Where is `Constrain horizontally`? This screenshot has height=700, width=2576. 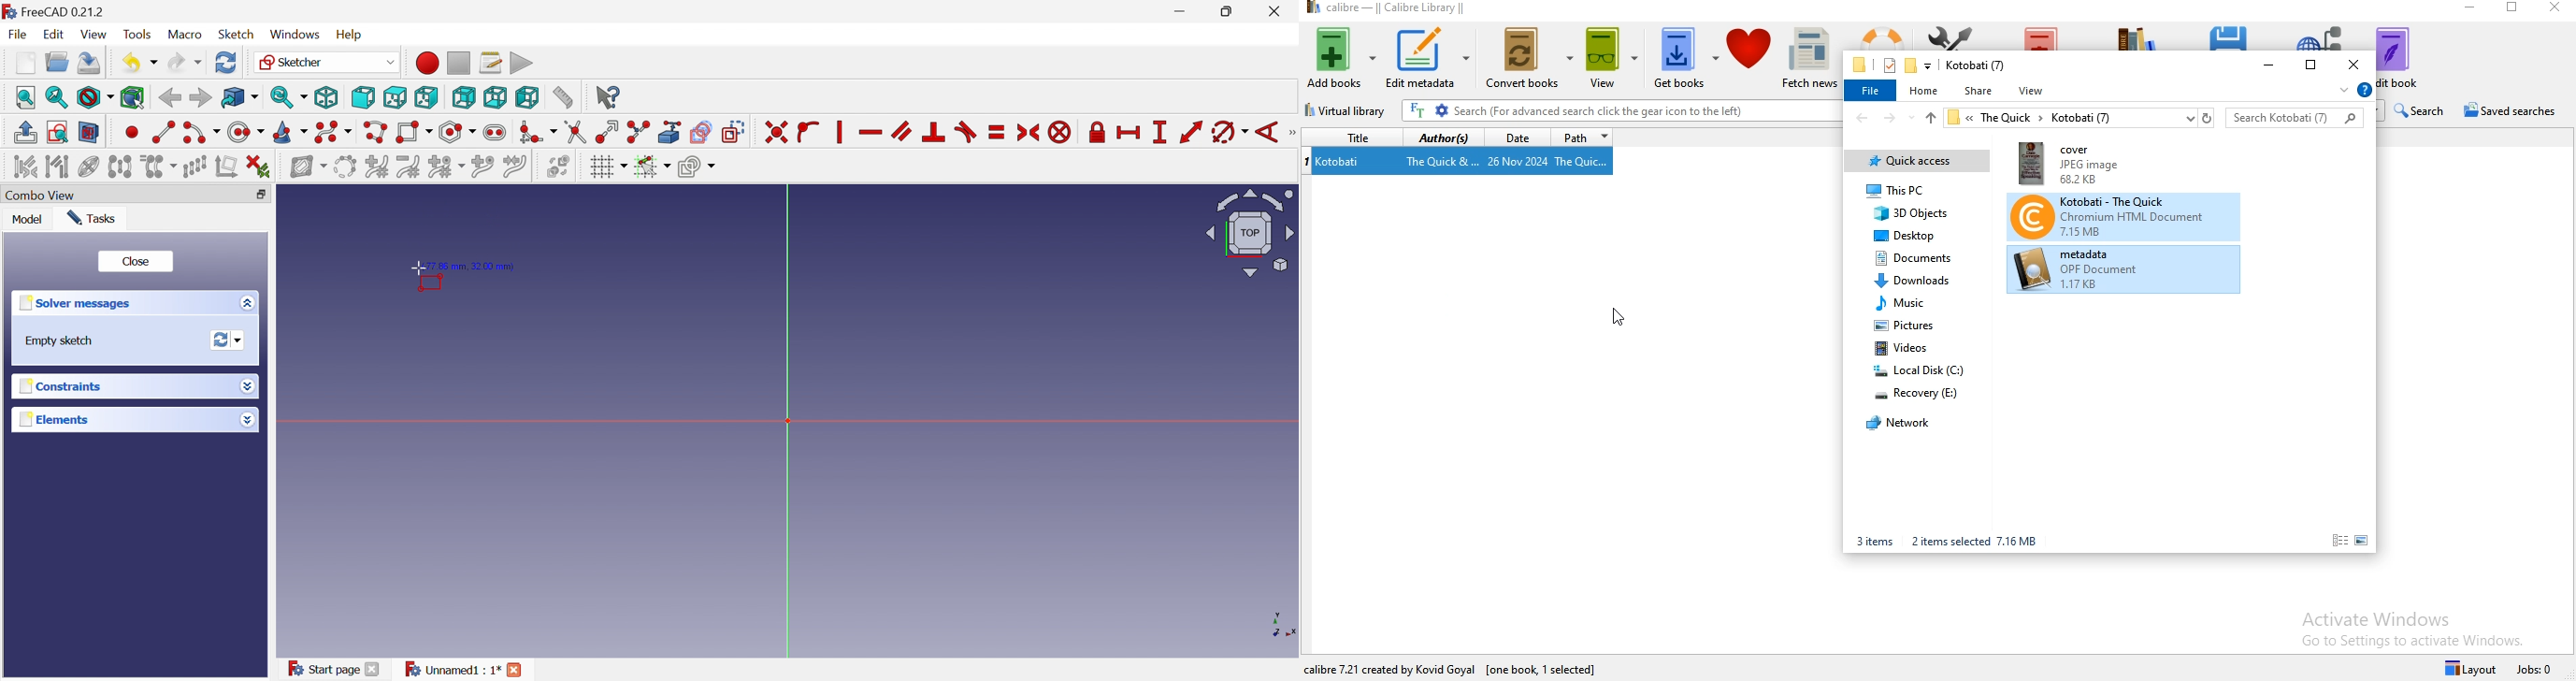
Constrain horizontally is located at coordinates (870, 133).